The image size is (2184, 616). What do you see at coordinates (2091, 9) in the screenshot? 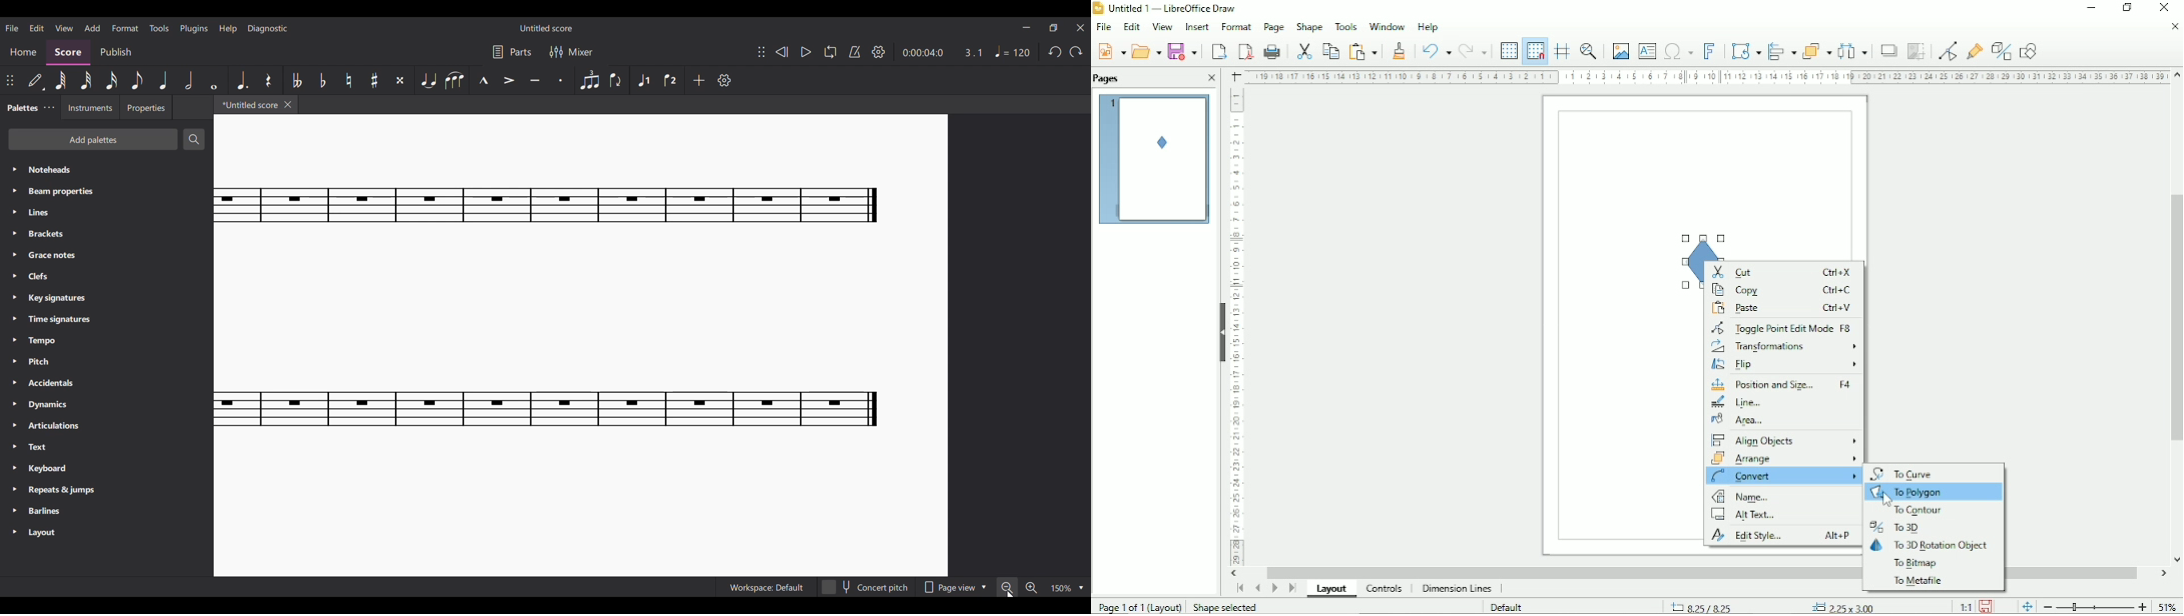
I see `Minimize` at bounding box center [2091, 9].